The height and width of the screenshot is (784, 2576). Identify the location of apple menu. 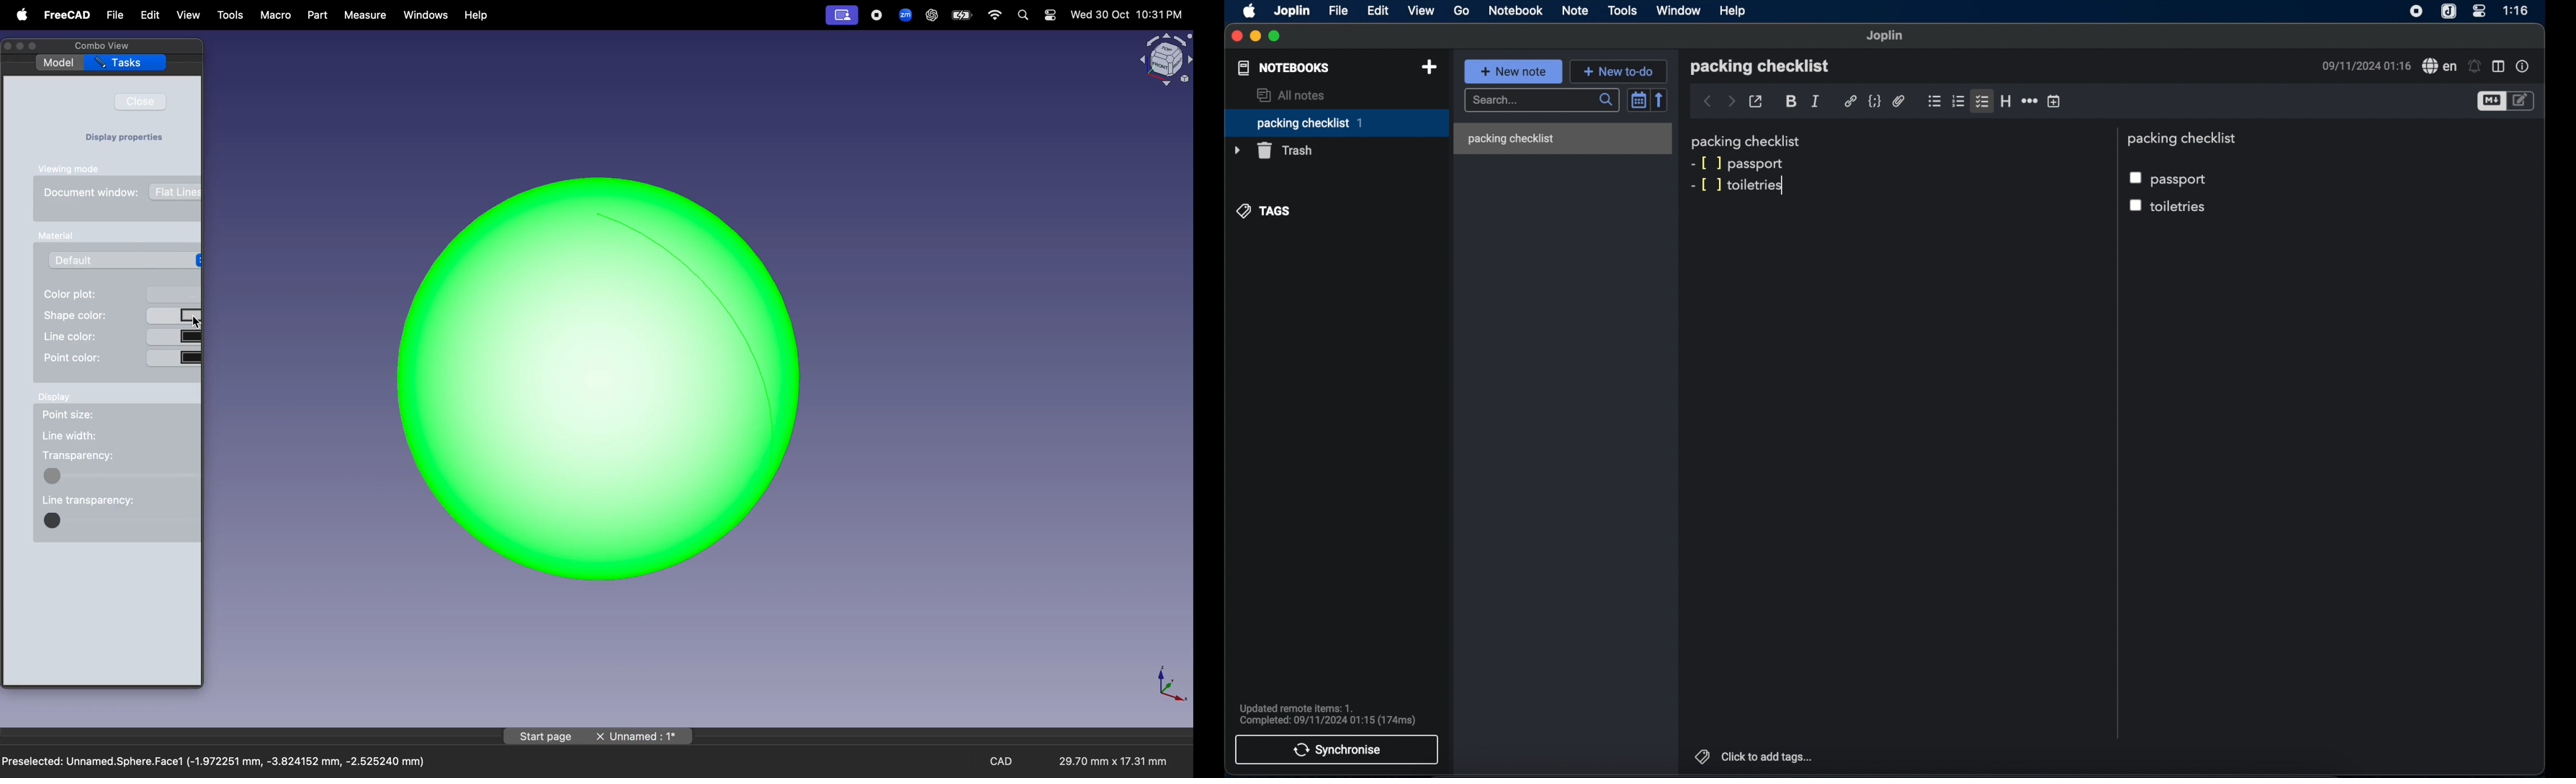
(19, 15).